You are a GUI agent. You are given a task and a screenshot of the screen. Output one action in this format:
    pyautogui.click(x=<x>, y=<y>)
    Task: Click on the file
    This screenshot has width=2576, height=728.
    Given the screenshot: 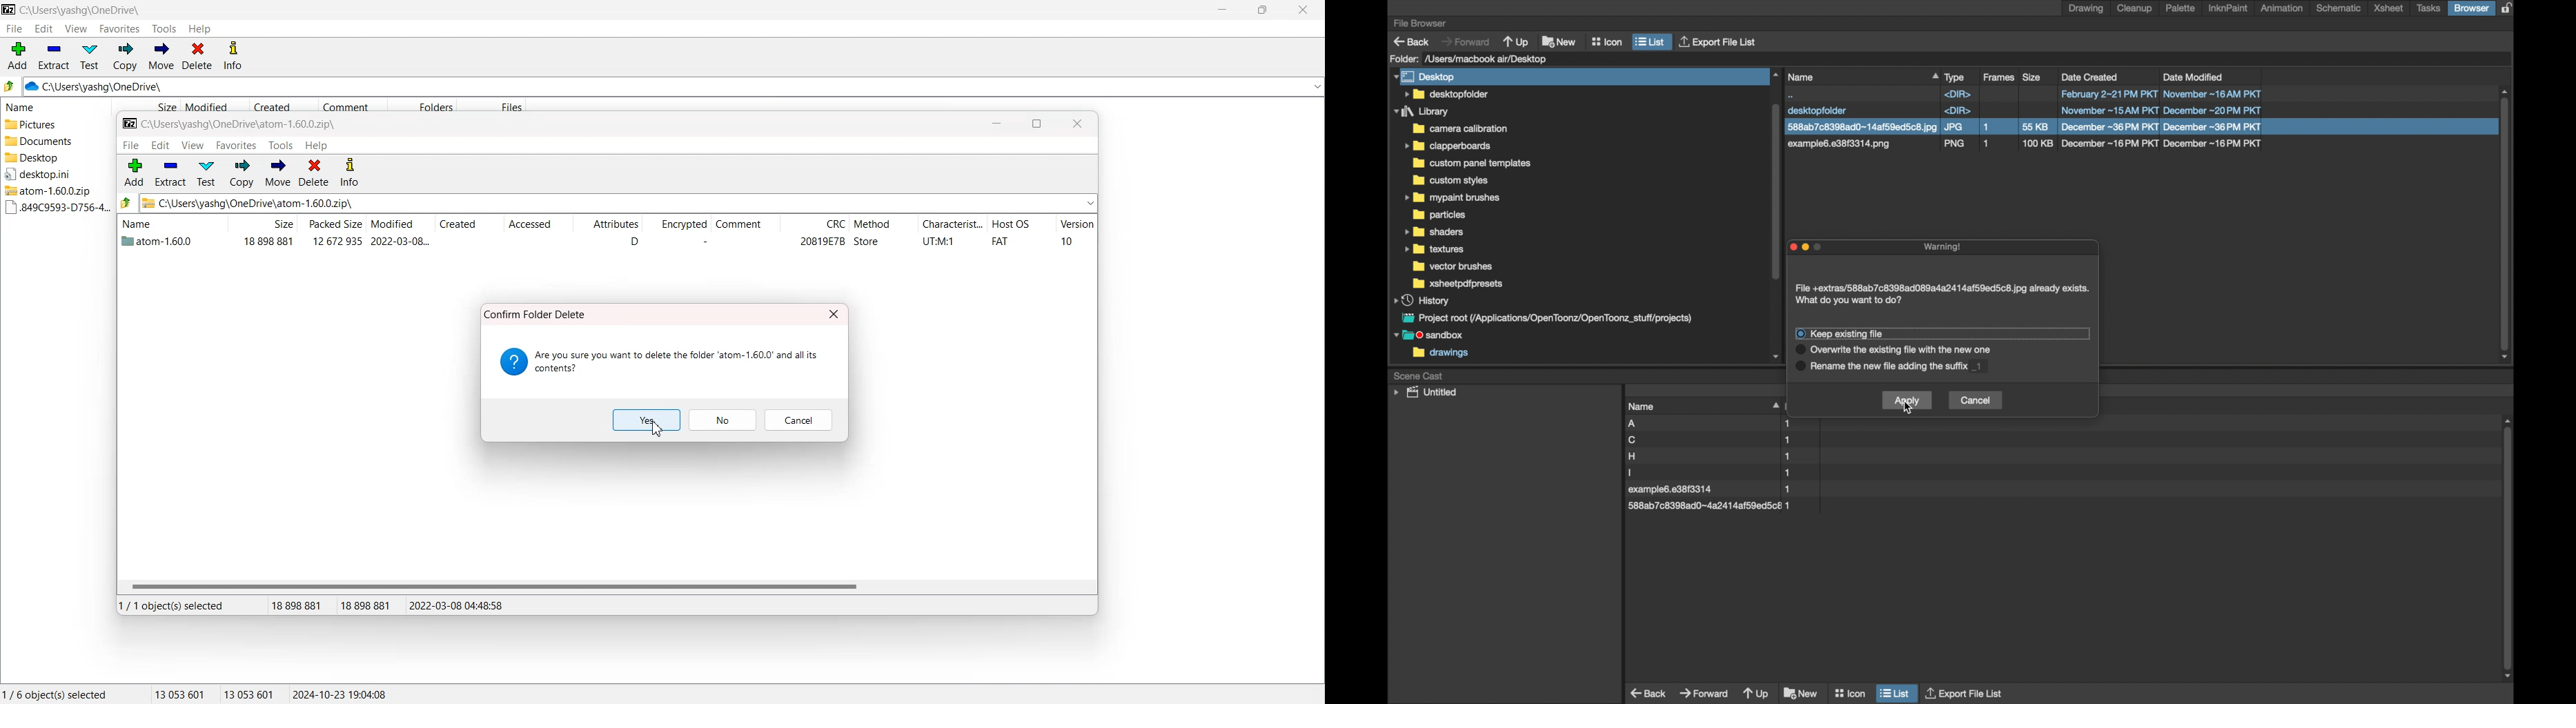 What is the action you would take?
    pyautogui.click(x=2026, y=146)
    